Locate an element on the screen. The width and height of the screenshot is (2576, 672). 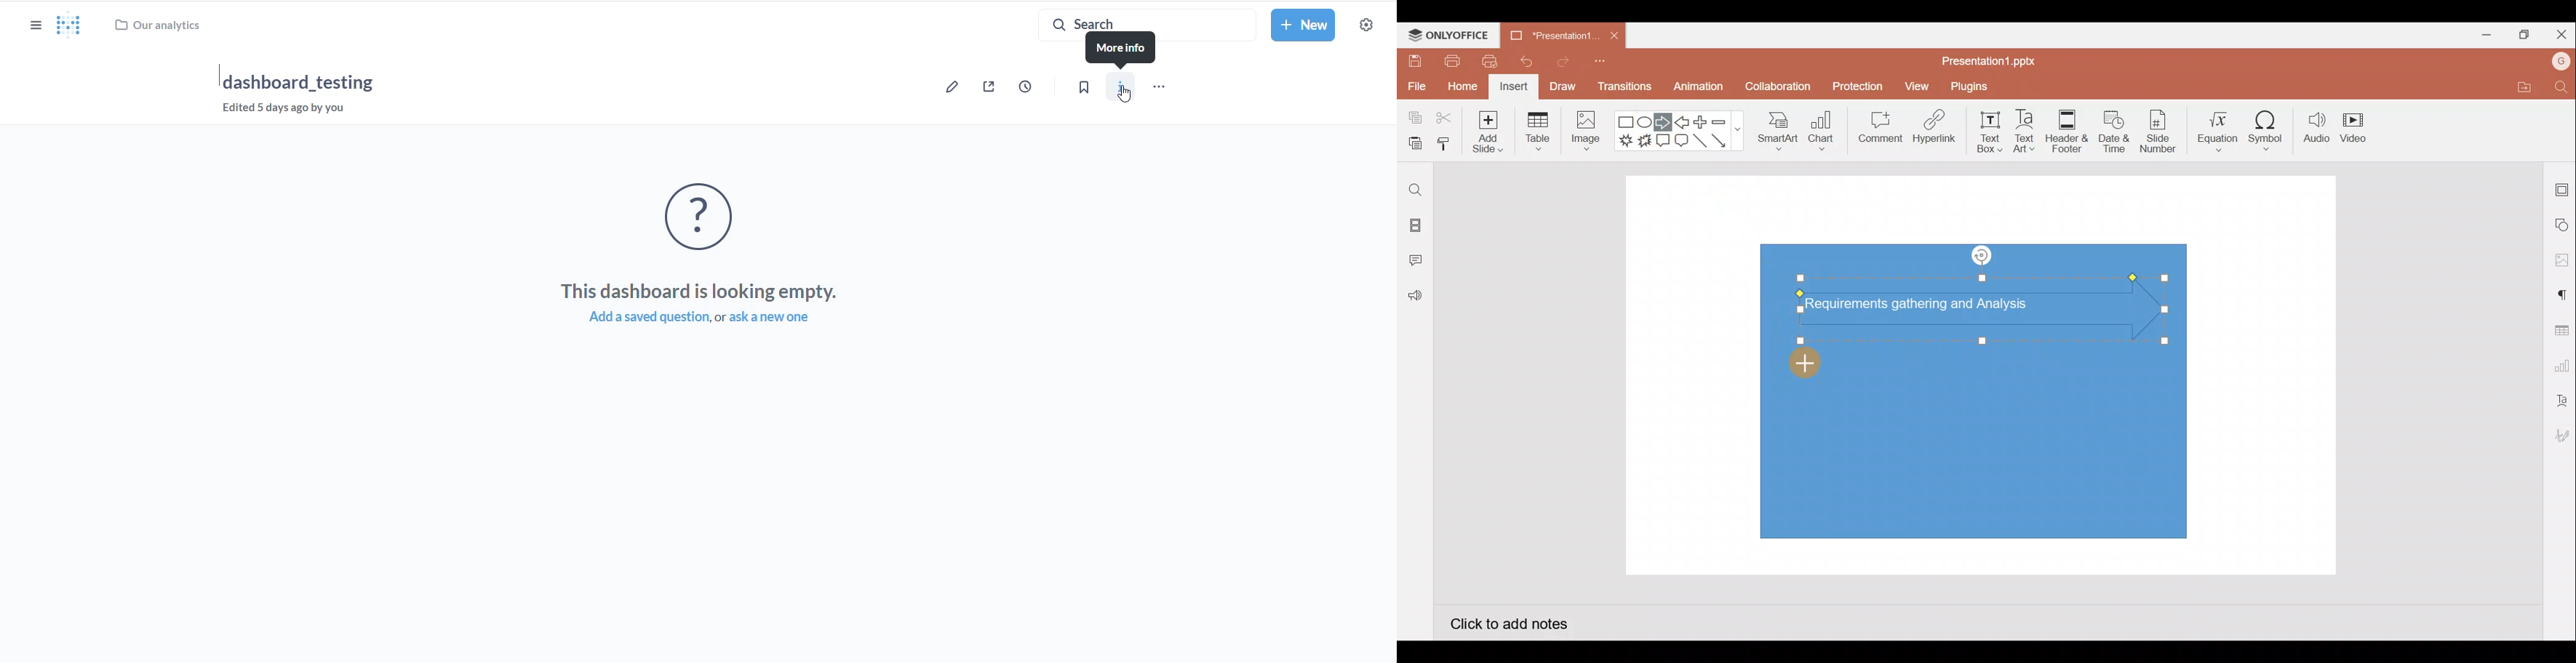
show/hide sidebar is located at coordinates (38, 28).